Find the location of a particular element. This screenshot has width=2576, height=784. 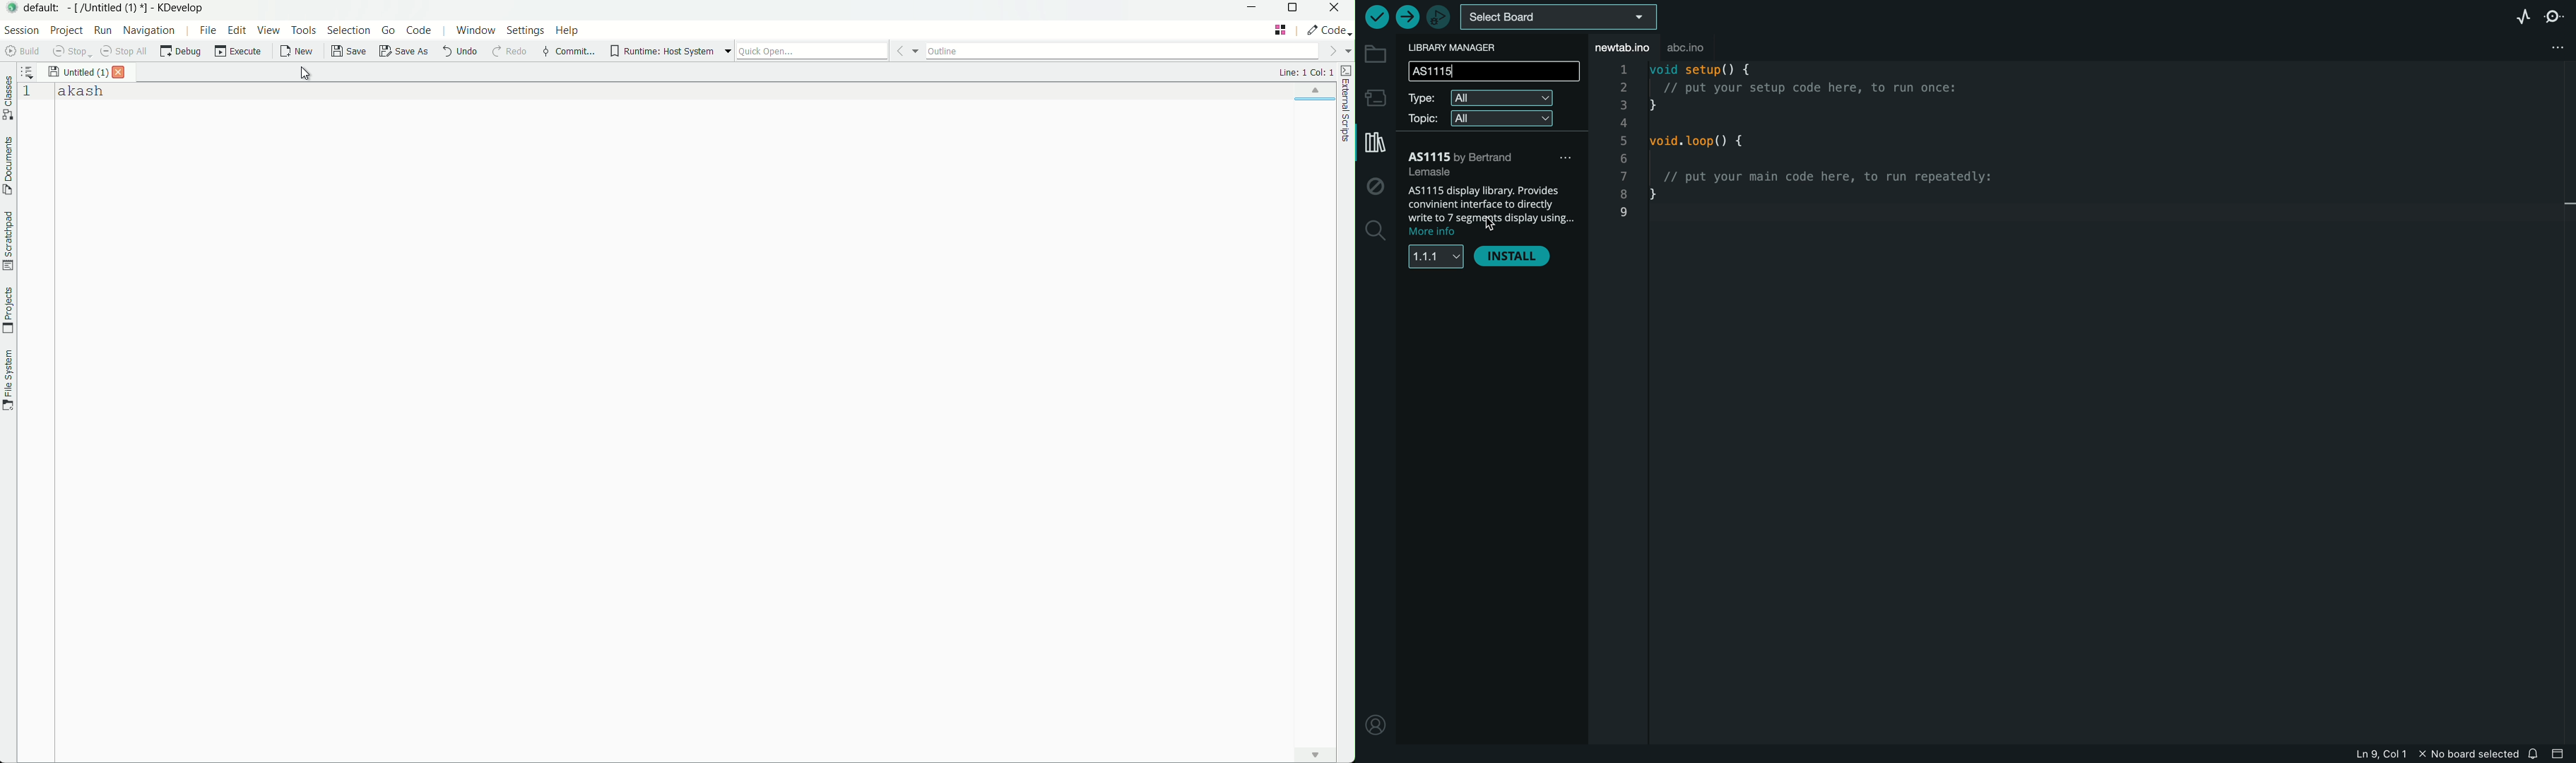

save as is located at coordinates (406, 52).